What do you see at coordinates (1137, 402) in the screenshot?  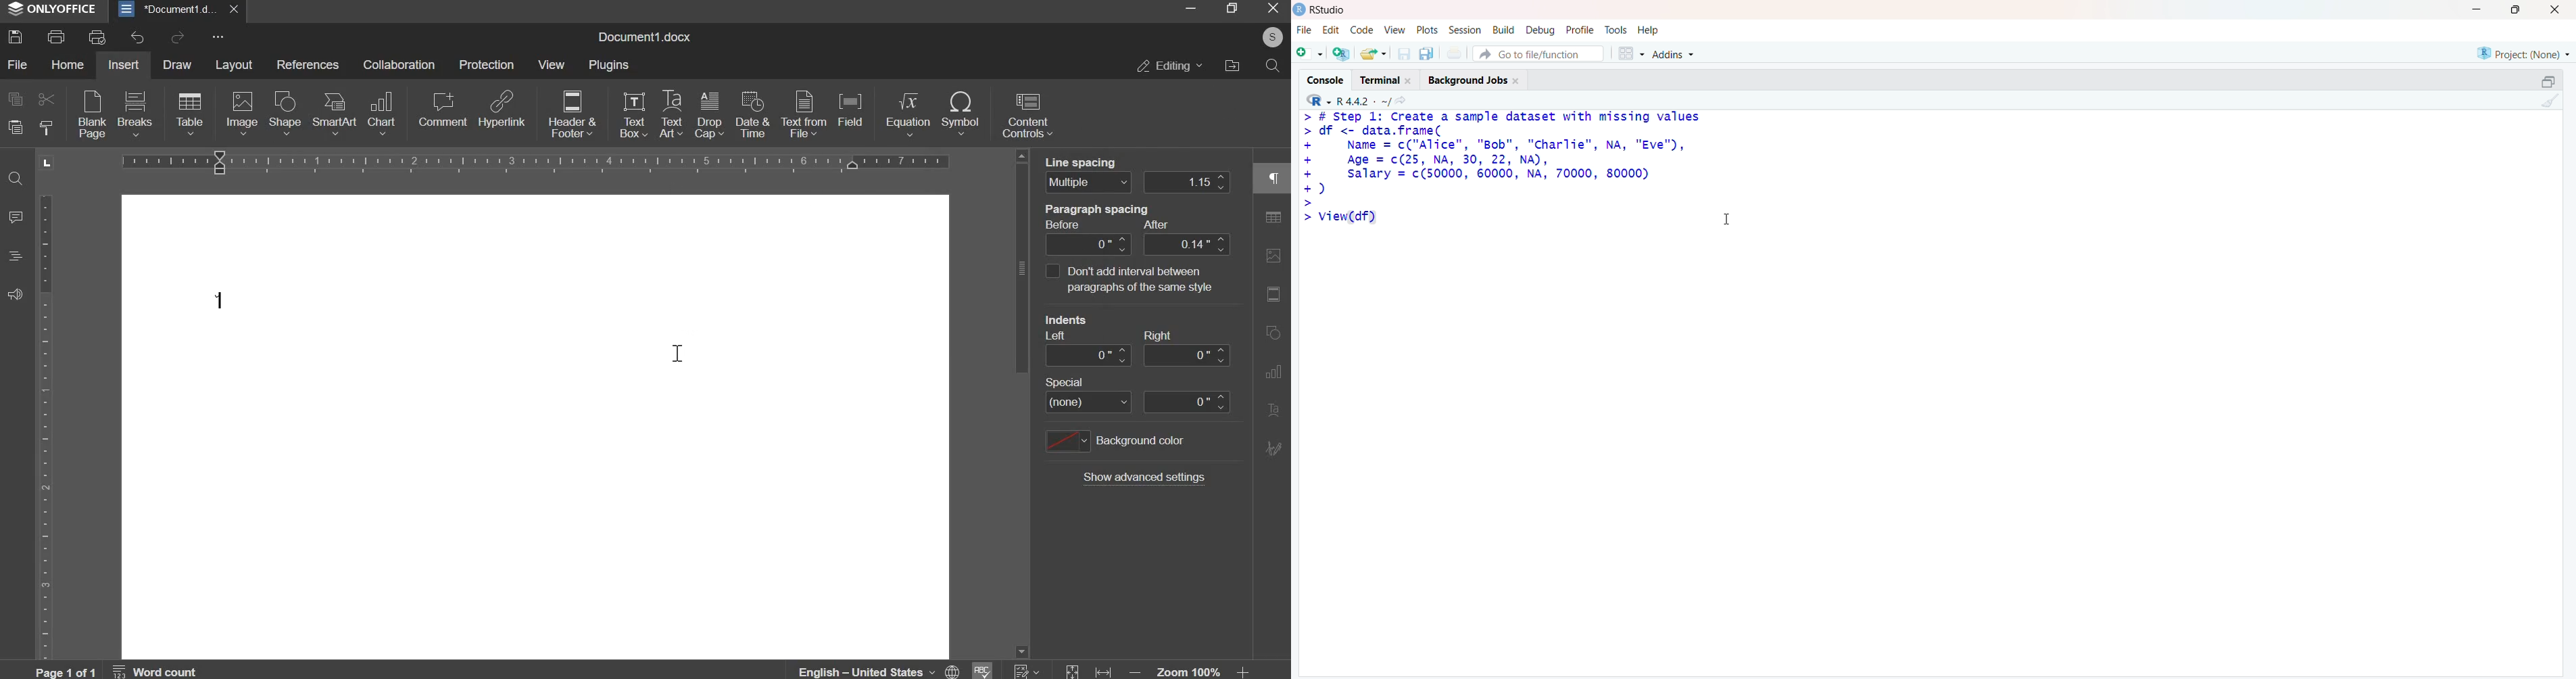 I see `special` at bounding box center [1137, 402].